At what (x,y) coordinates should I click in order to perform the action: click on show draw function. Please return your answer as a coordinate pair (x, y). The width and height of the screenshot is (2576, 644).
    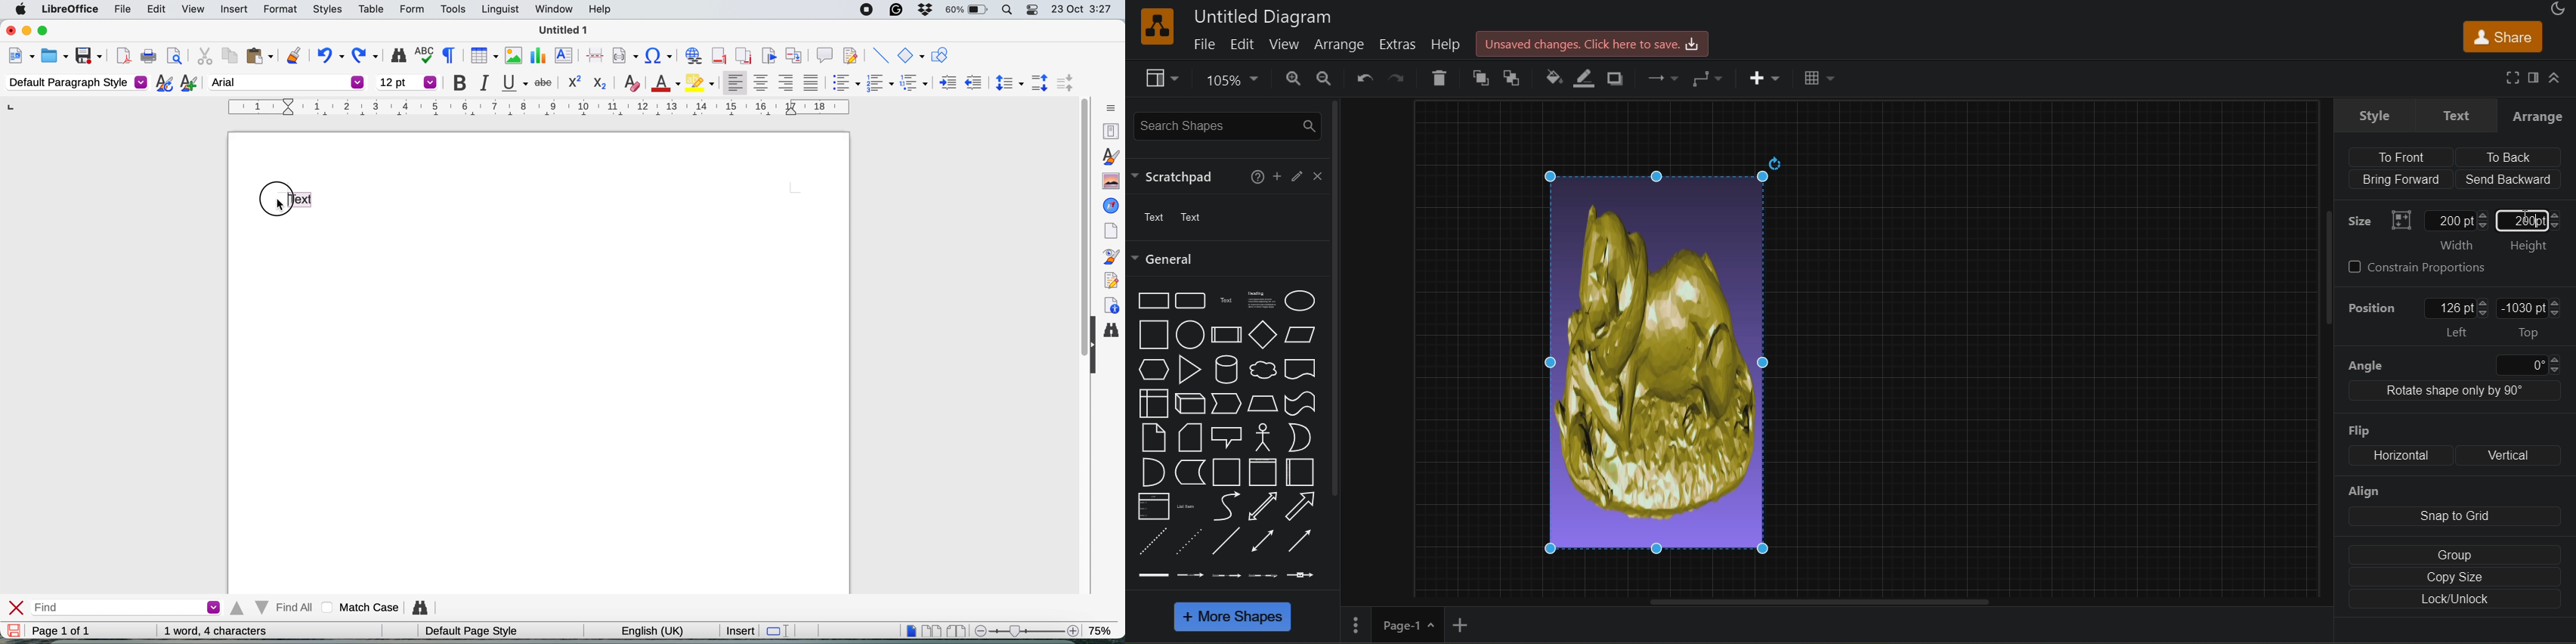
    Looking at the image, I should click on (940, 56).